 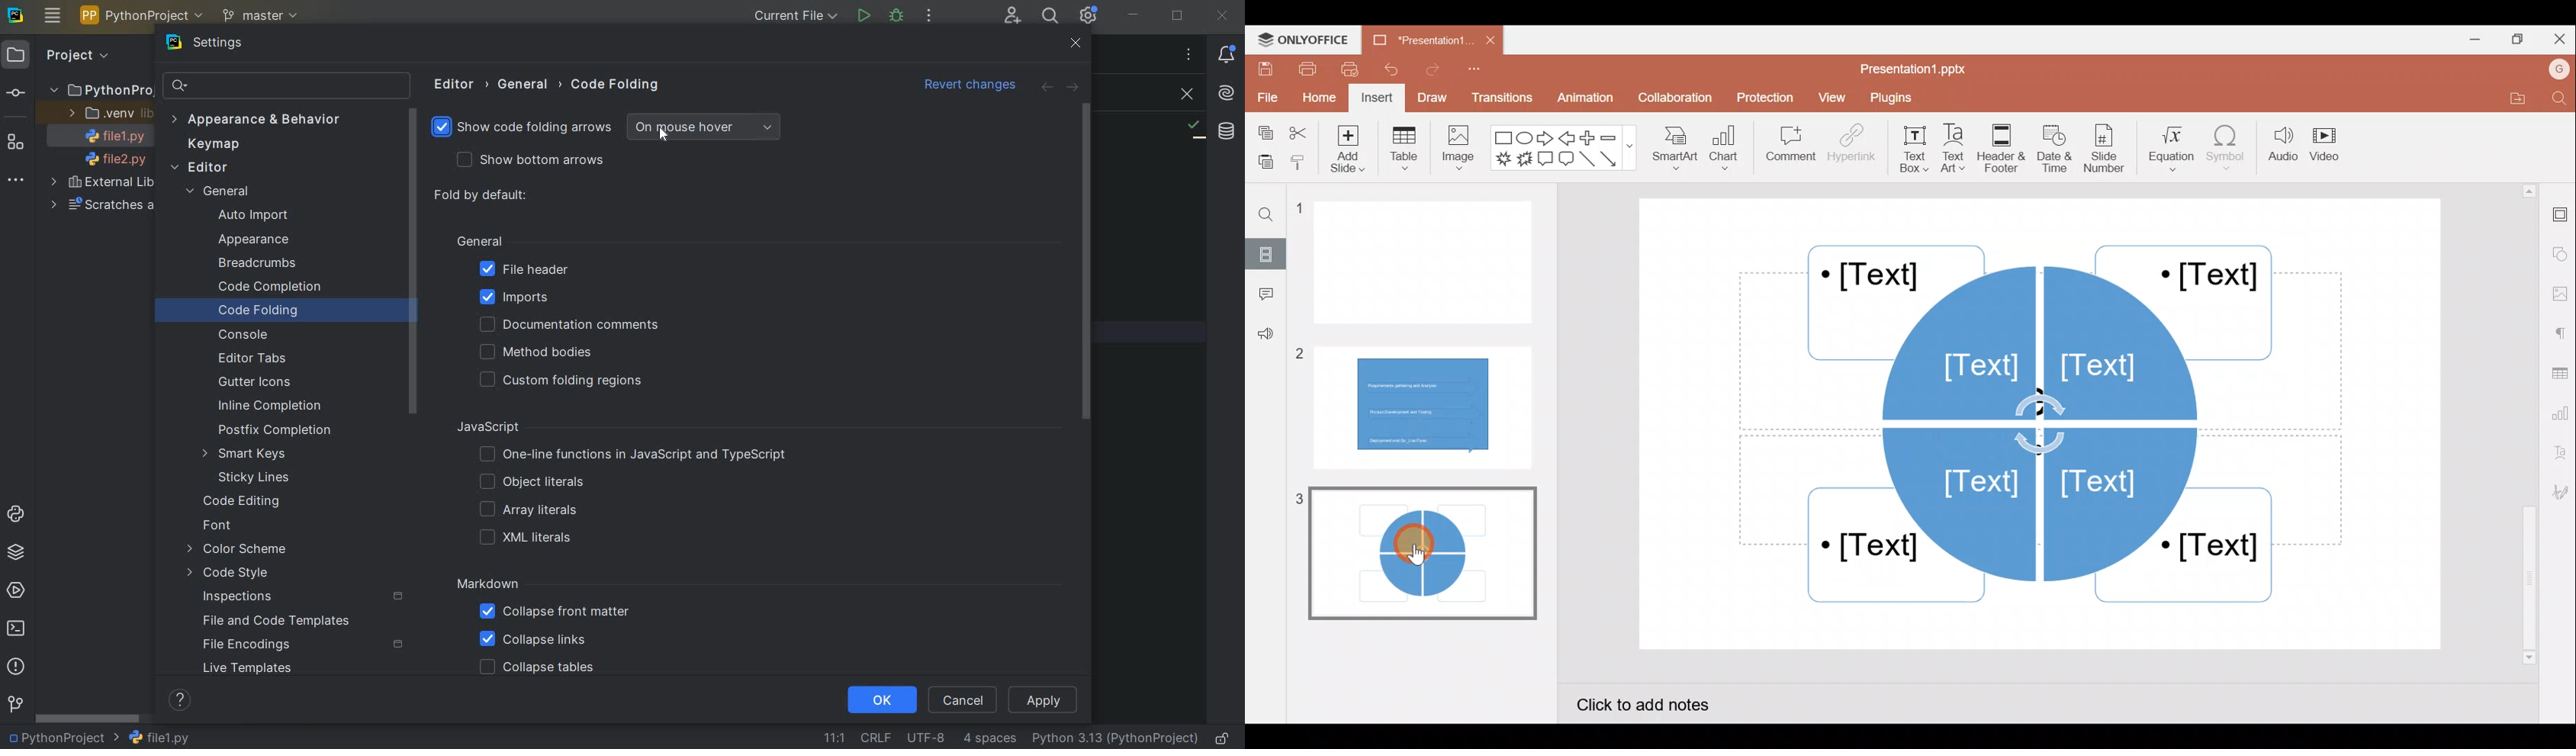 I want to click on MINIMIZE, so click(x=1134, y=16).